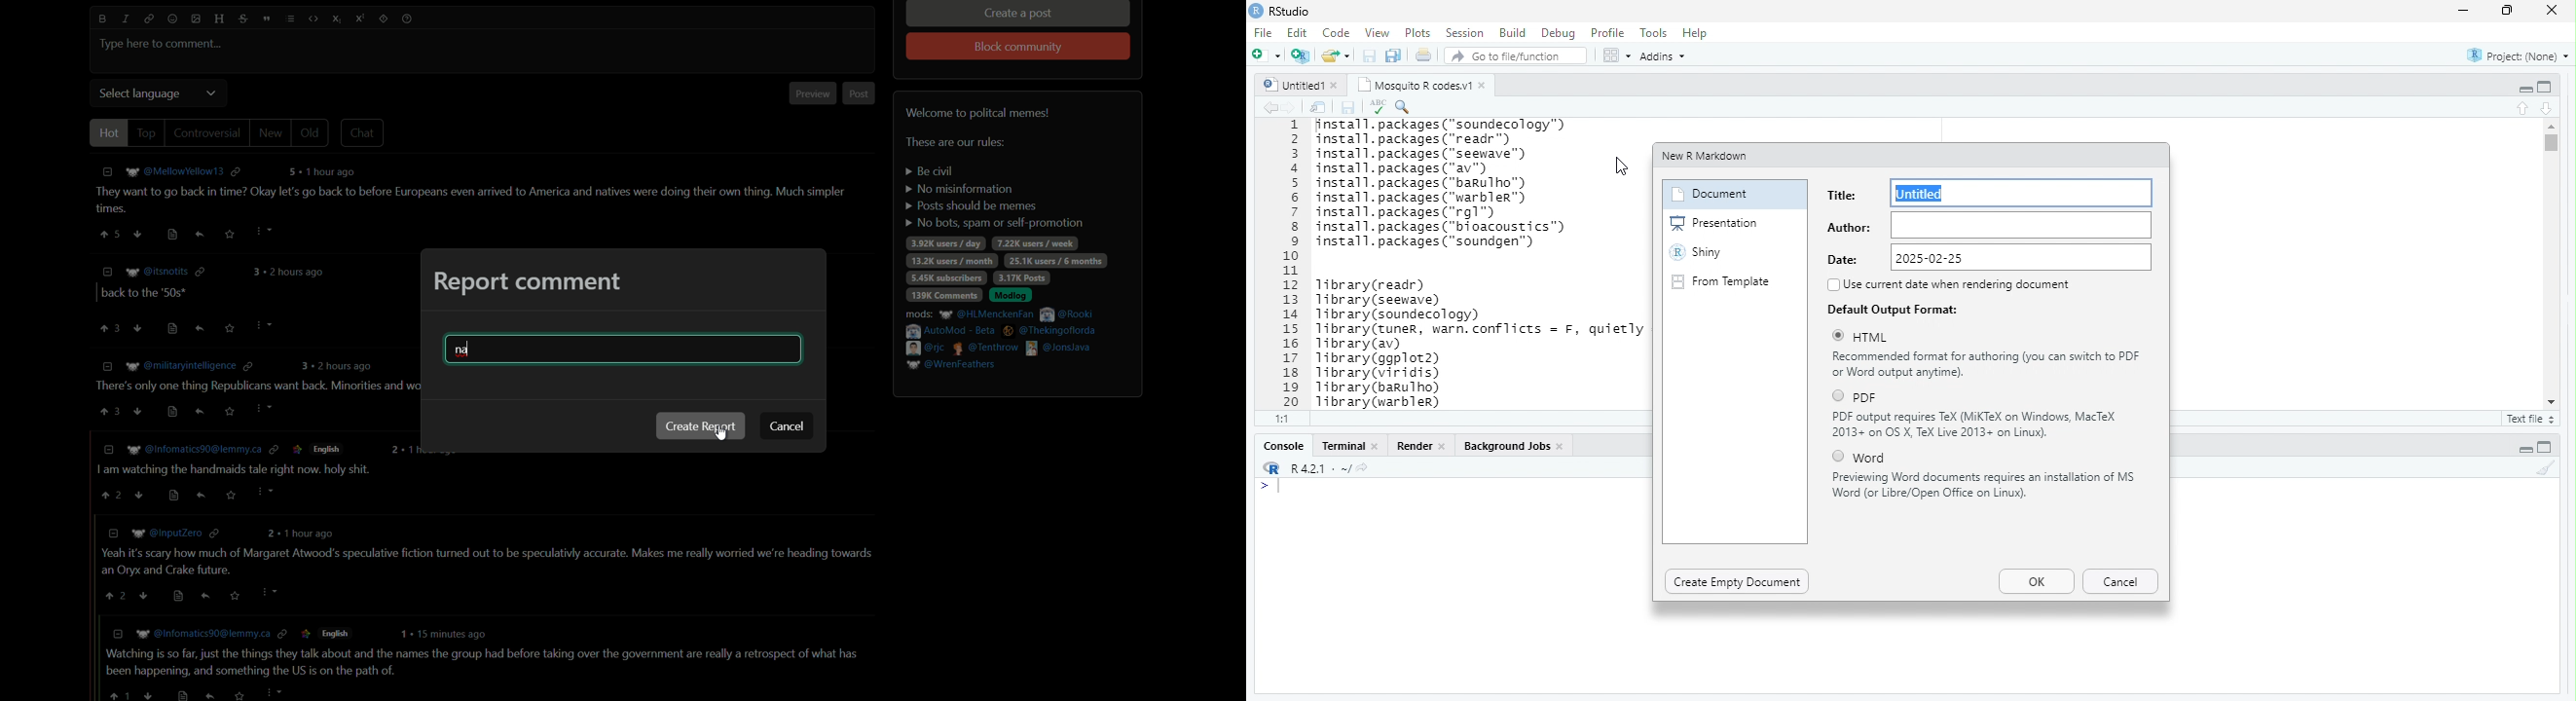 The height and width of the screenshot is (728, 2576). I want to click on Background Jobs, so click(1508, 446).